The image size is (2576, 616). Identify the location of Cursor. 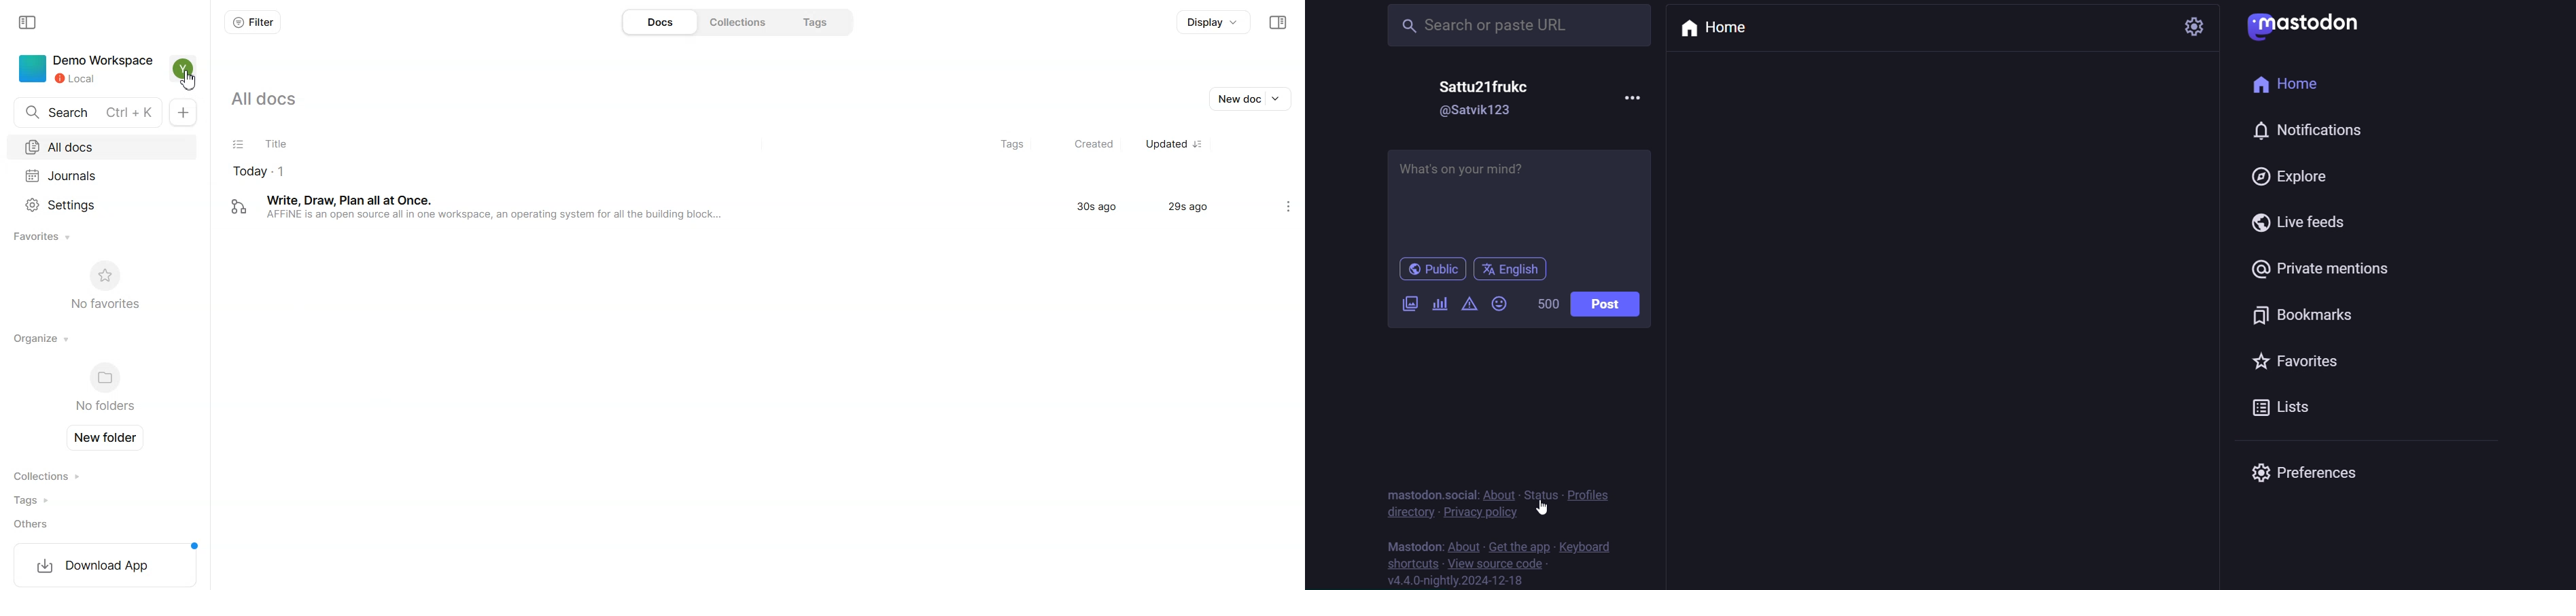
(189, 80).